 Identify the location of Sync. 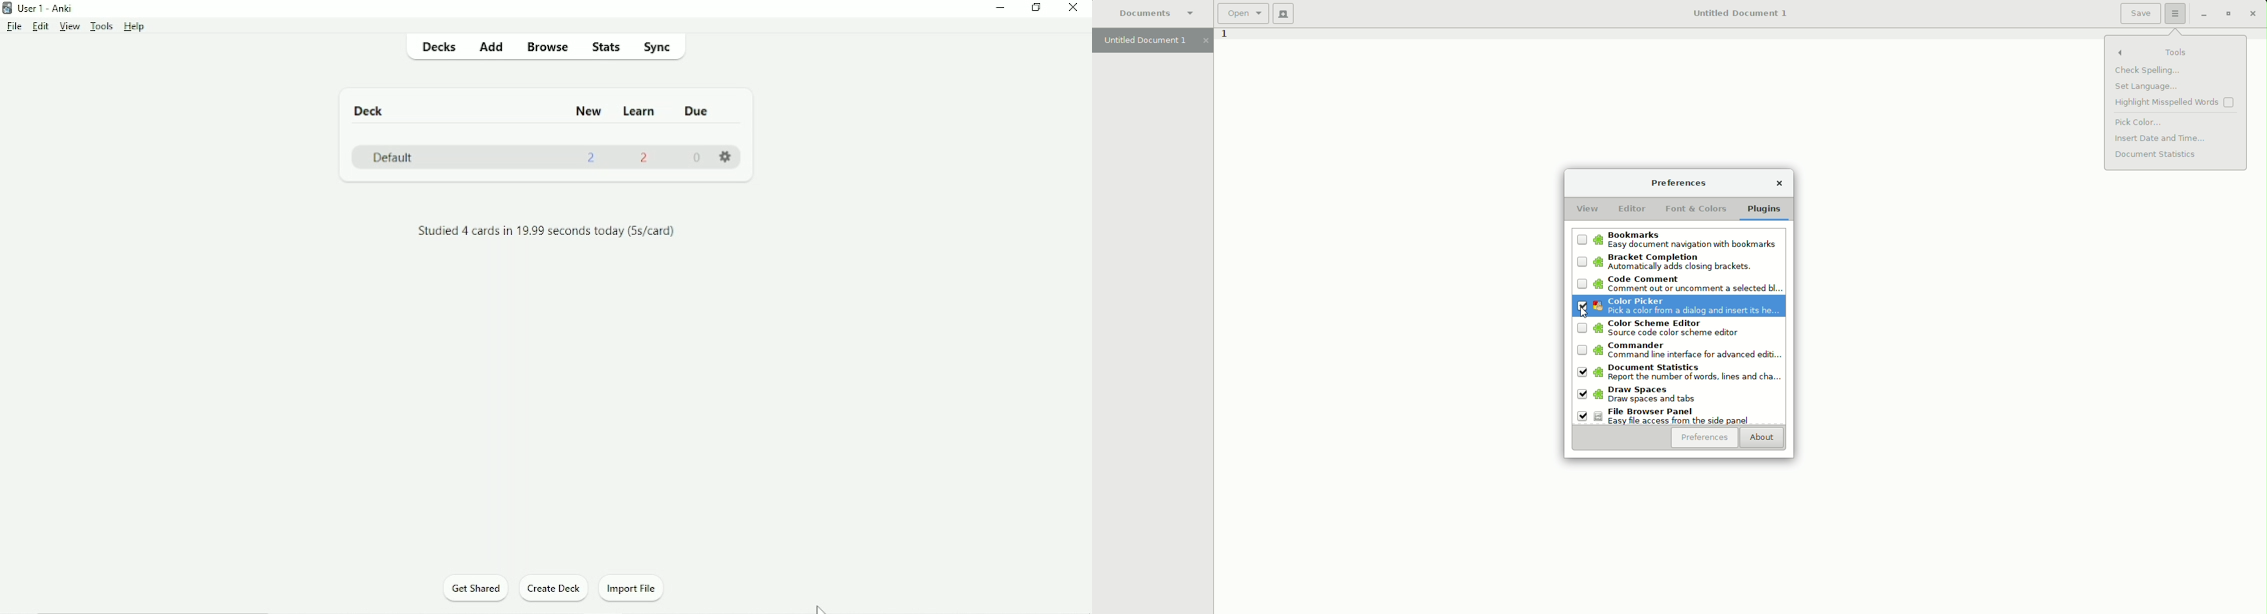
(662, 47).